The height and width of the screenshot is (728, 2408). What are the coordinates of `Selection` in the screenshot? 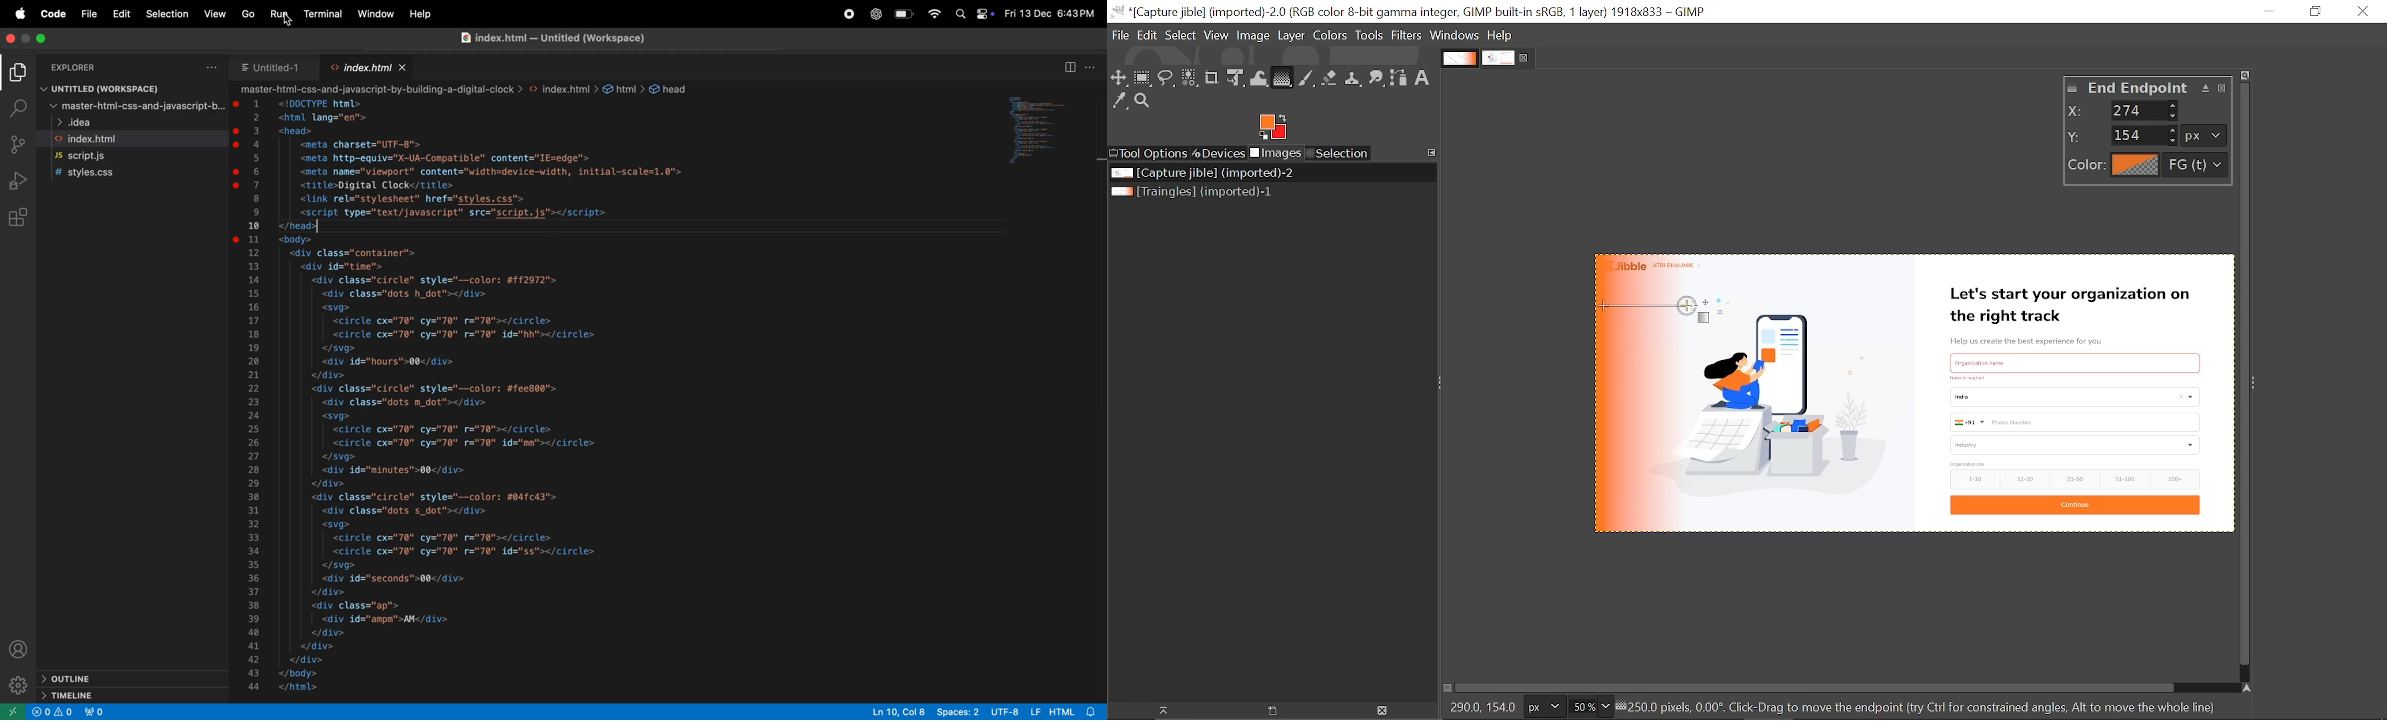 It's located at (168, 14).